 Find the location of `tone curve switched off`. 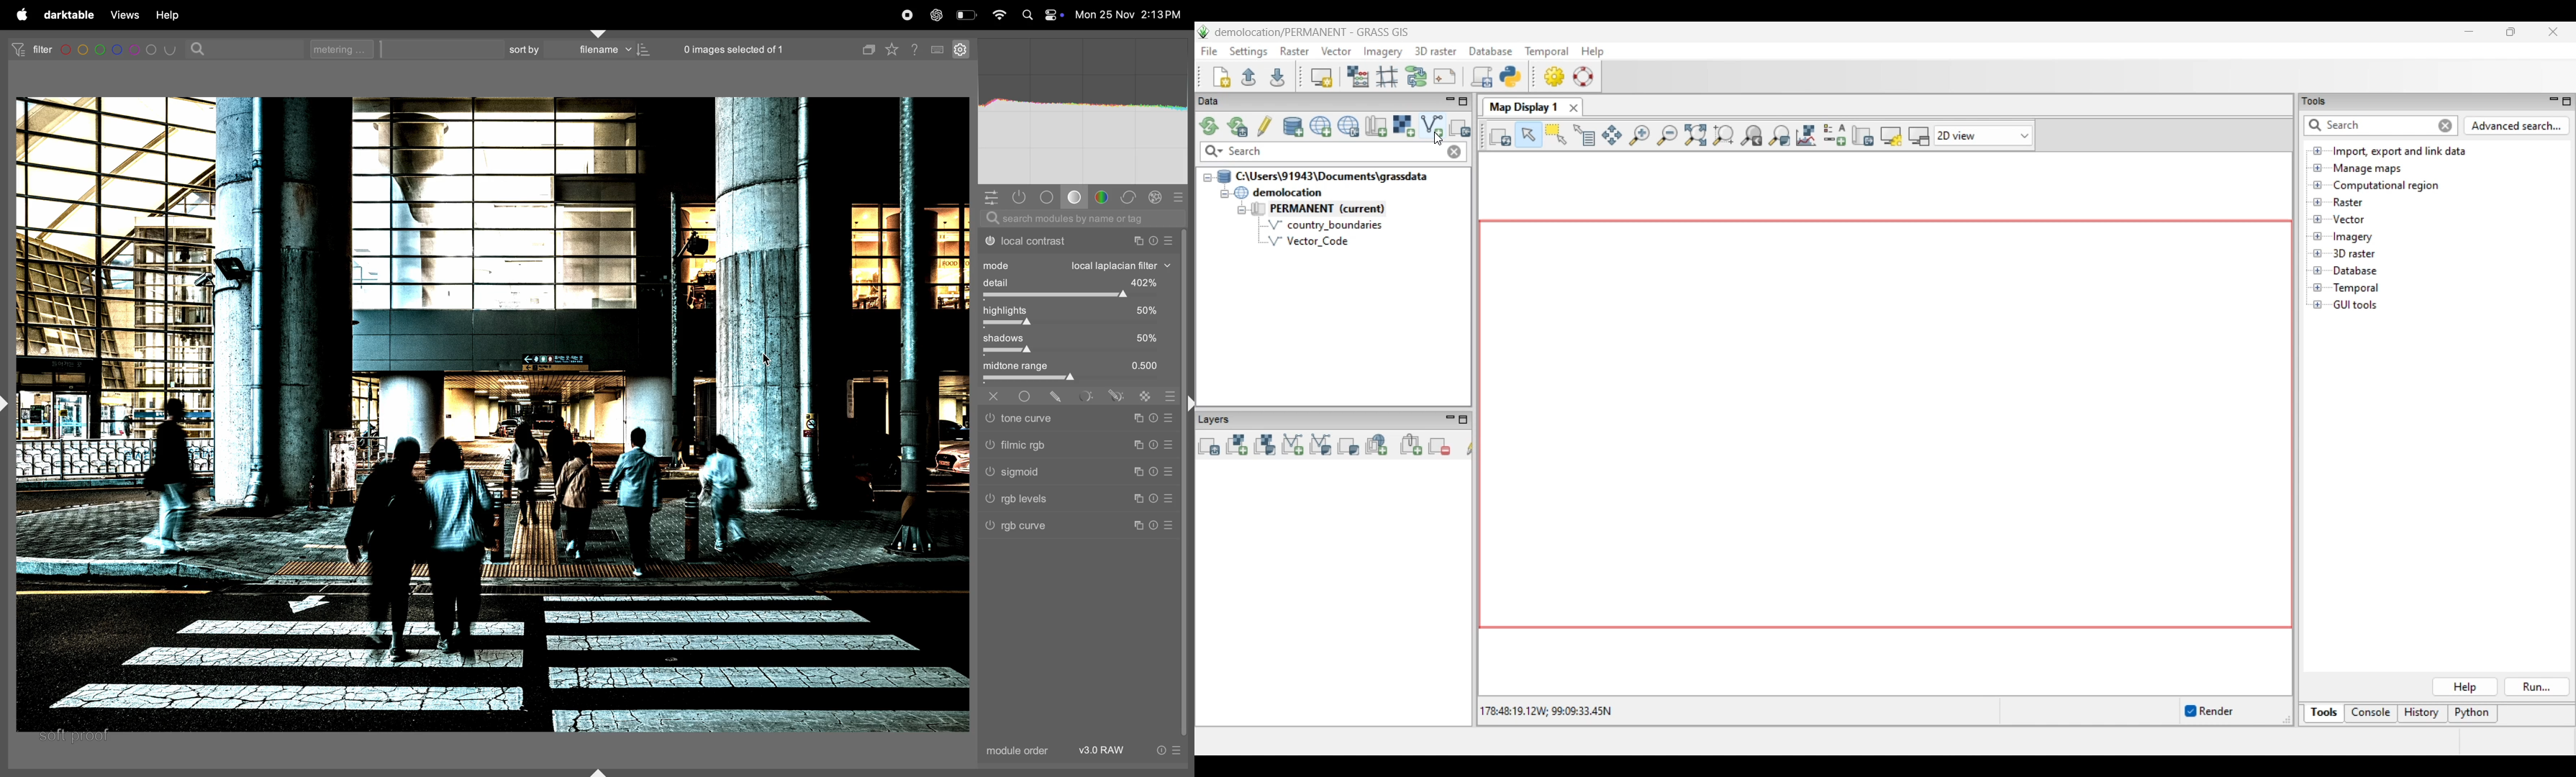

tone curve switched off is located at coordinates (989, 419).